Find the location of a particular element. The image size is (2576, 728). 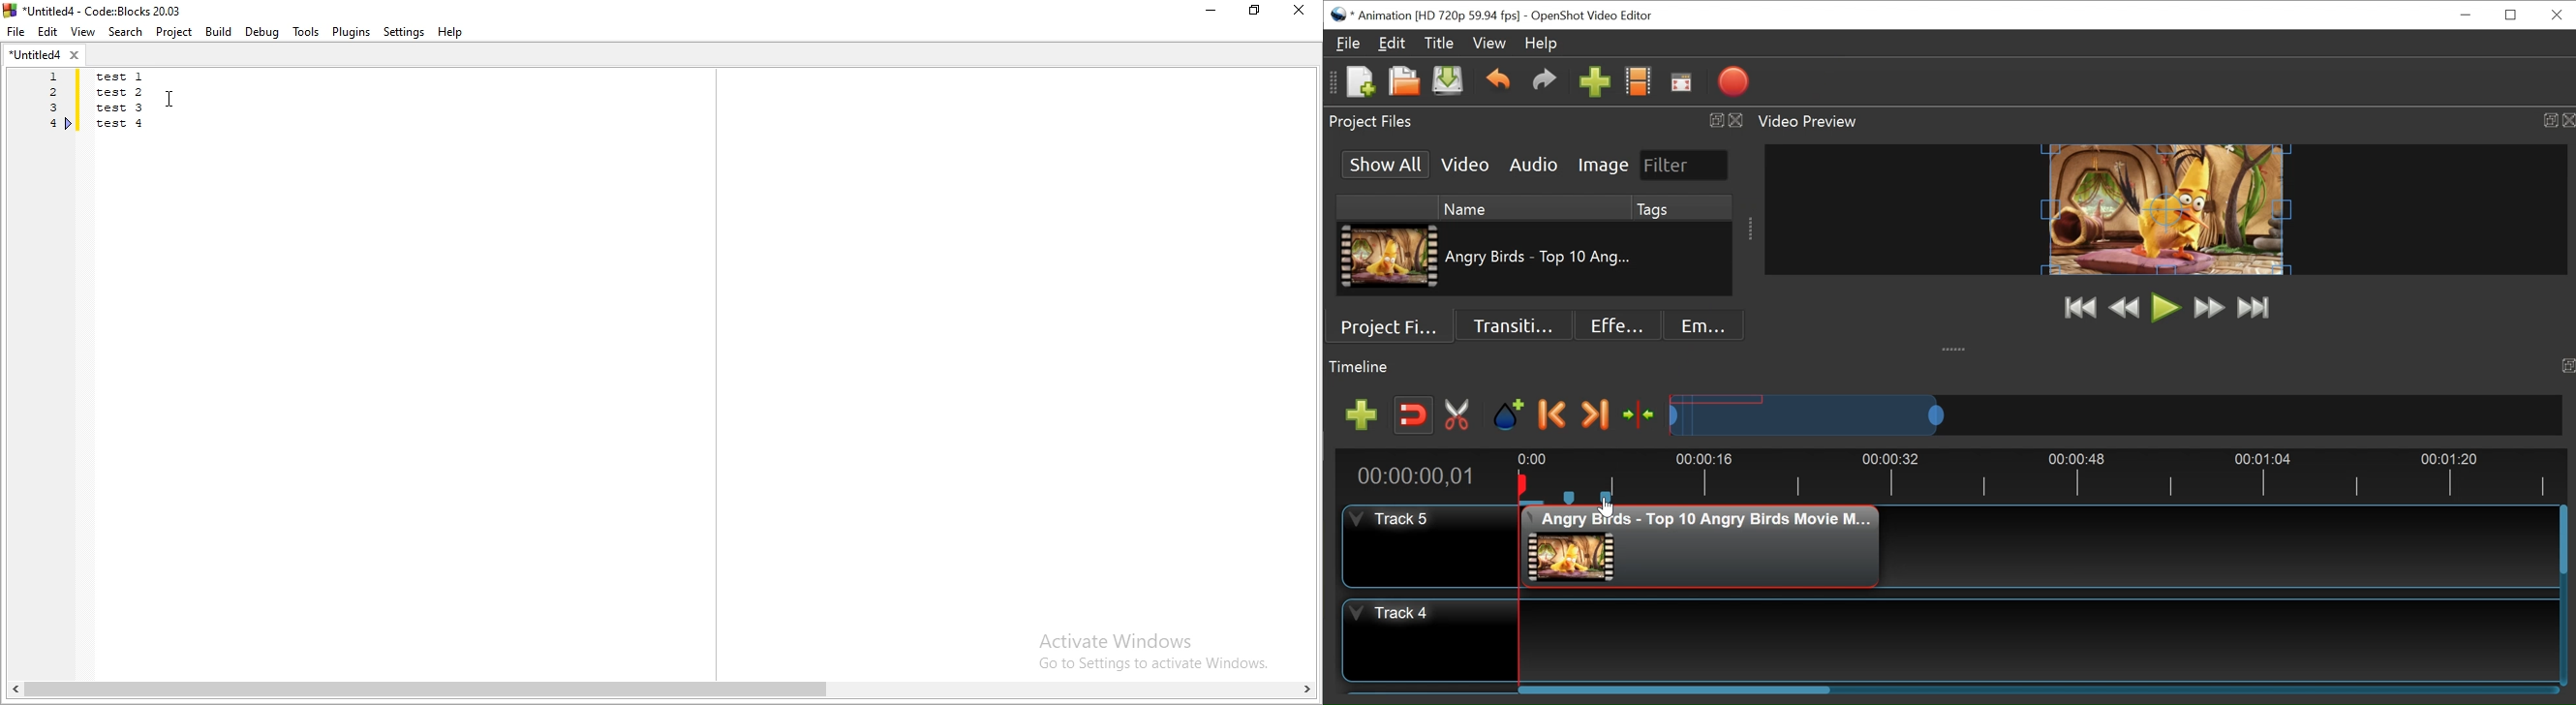

Jump to Start is located at coordinates (2081, 309).